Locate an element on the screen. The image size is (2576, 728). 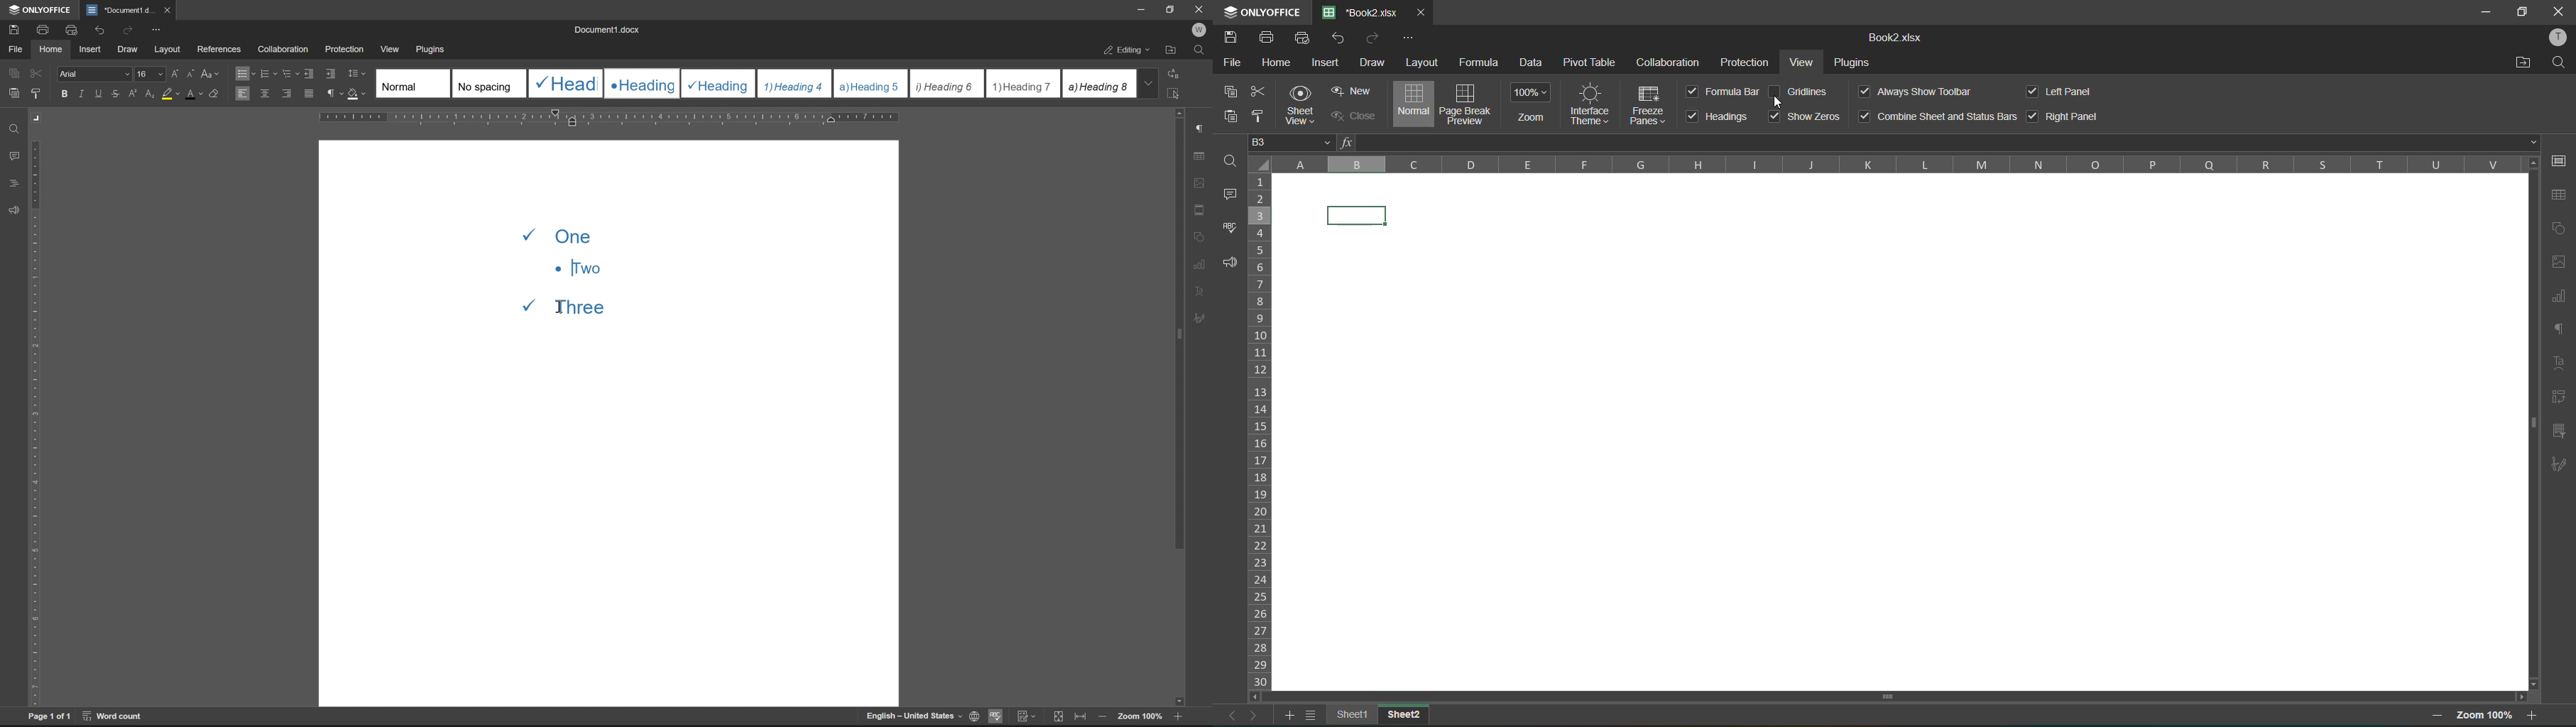
find is located at coordinates (2562, 60).